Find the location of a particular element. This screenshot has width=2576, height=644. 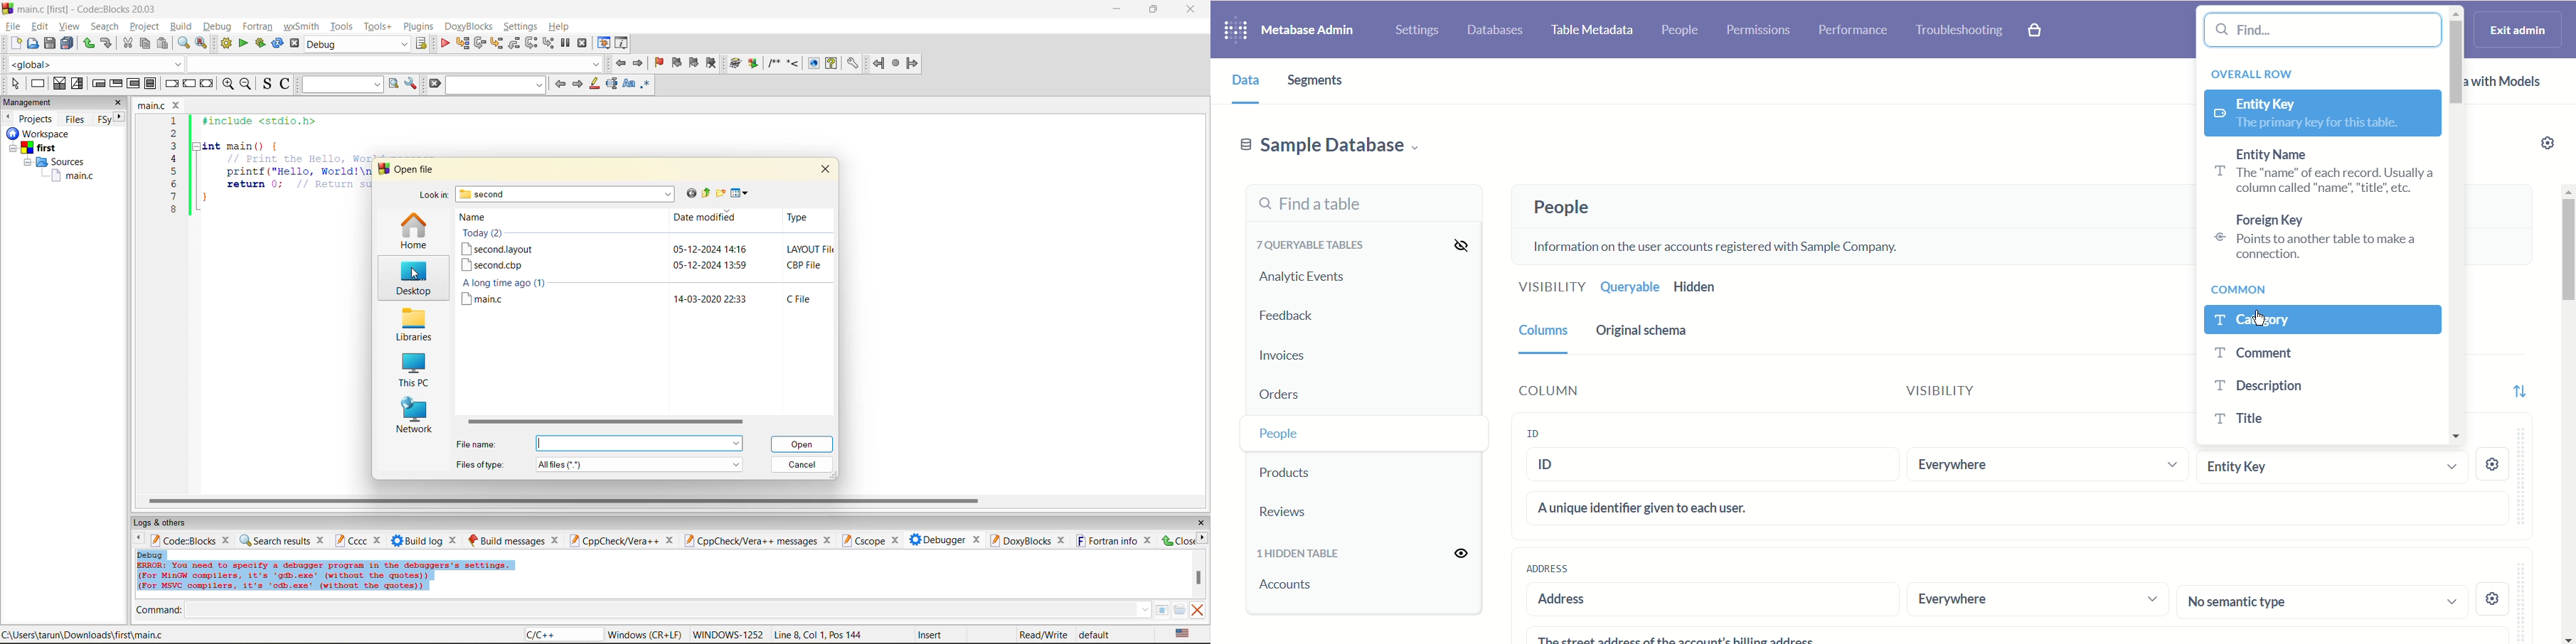

new is located at coordinates (16, 43).